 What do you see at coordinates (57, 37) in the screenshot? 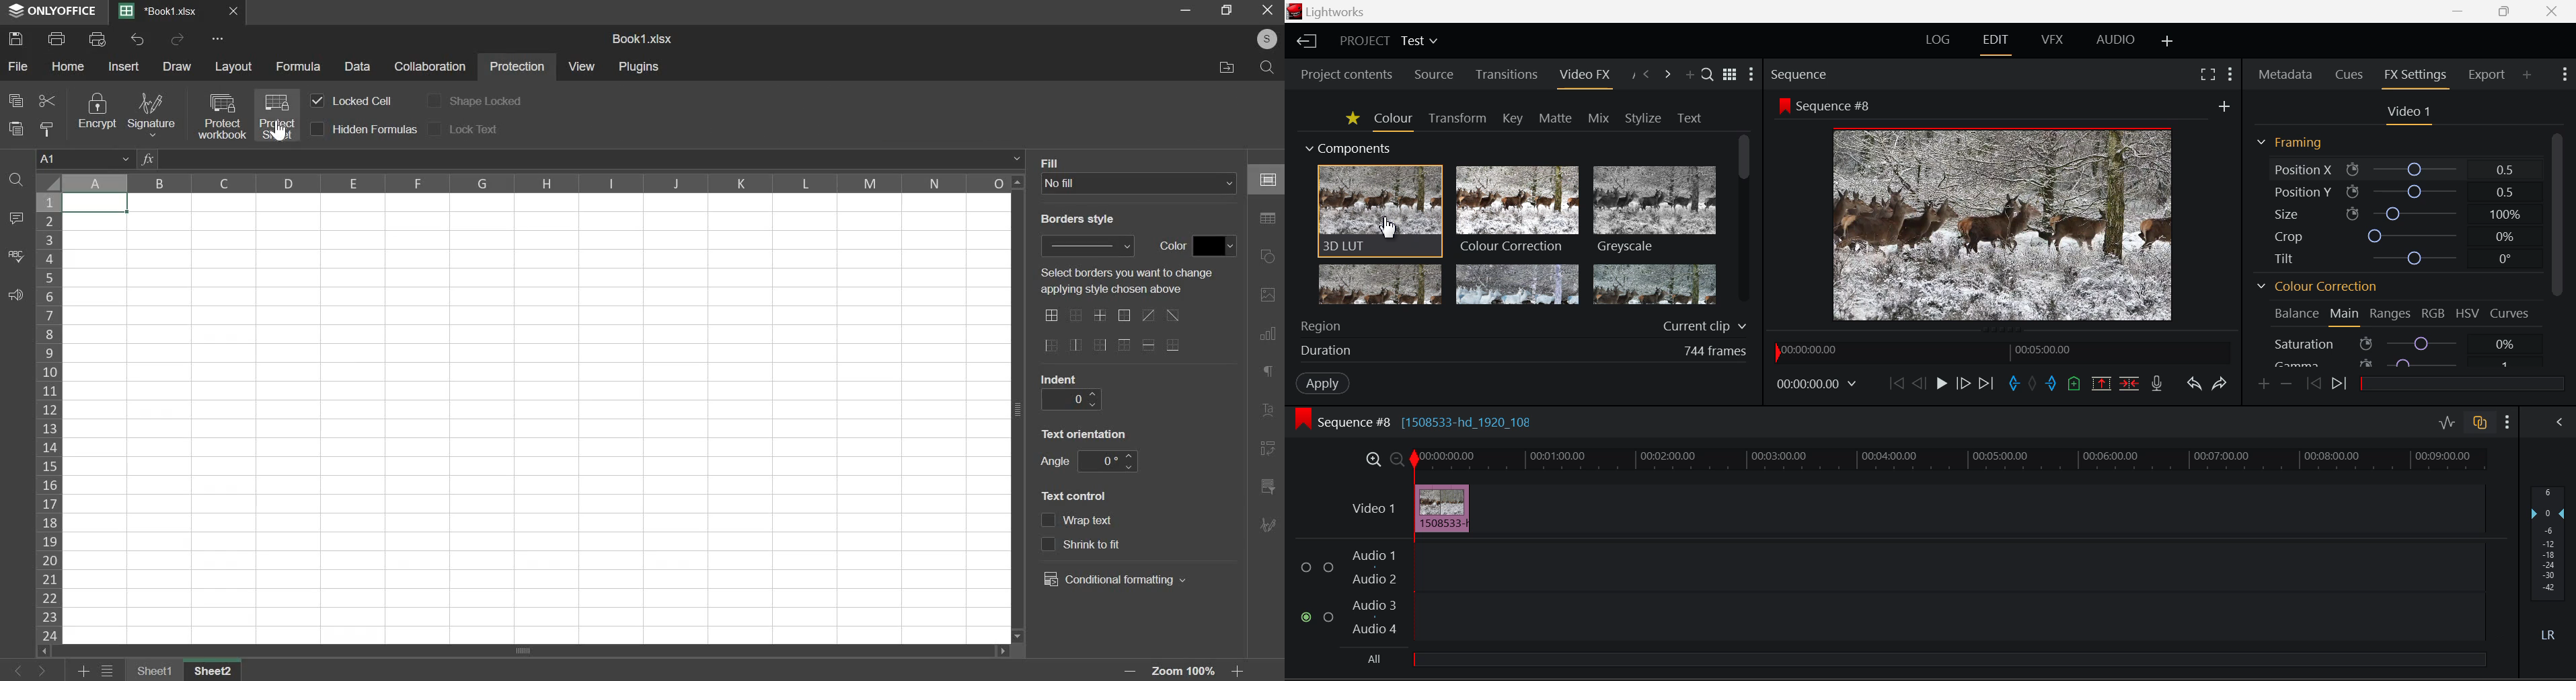
I see `print` at bounding box center [57, 37].